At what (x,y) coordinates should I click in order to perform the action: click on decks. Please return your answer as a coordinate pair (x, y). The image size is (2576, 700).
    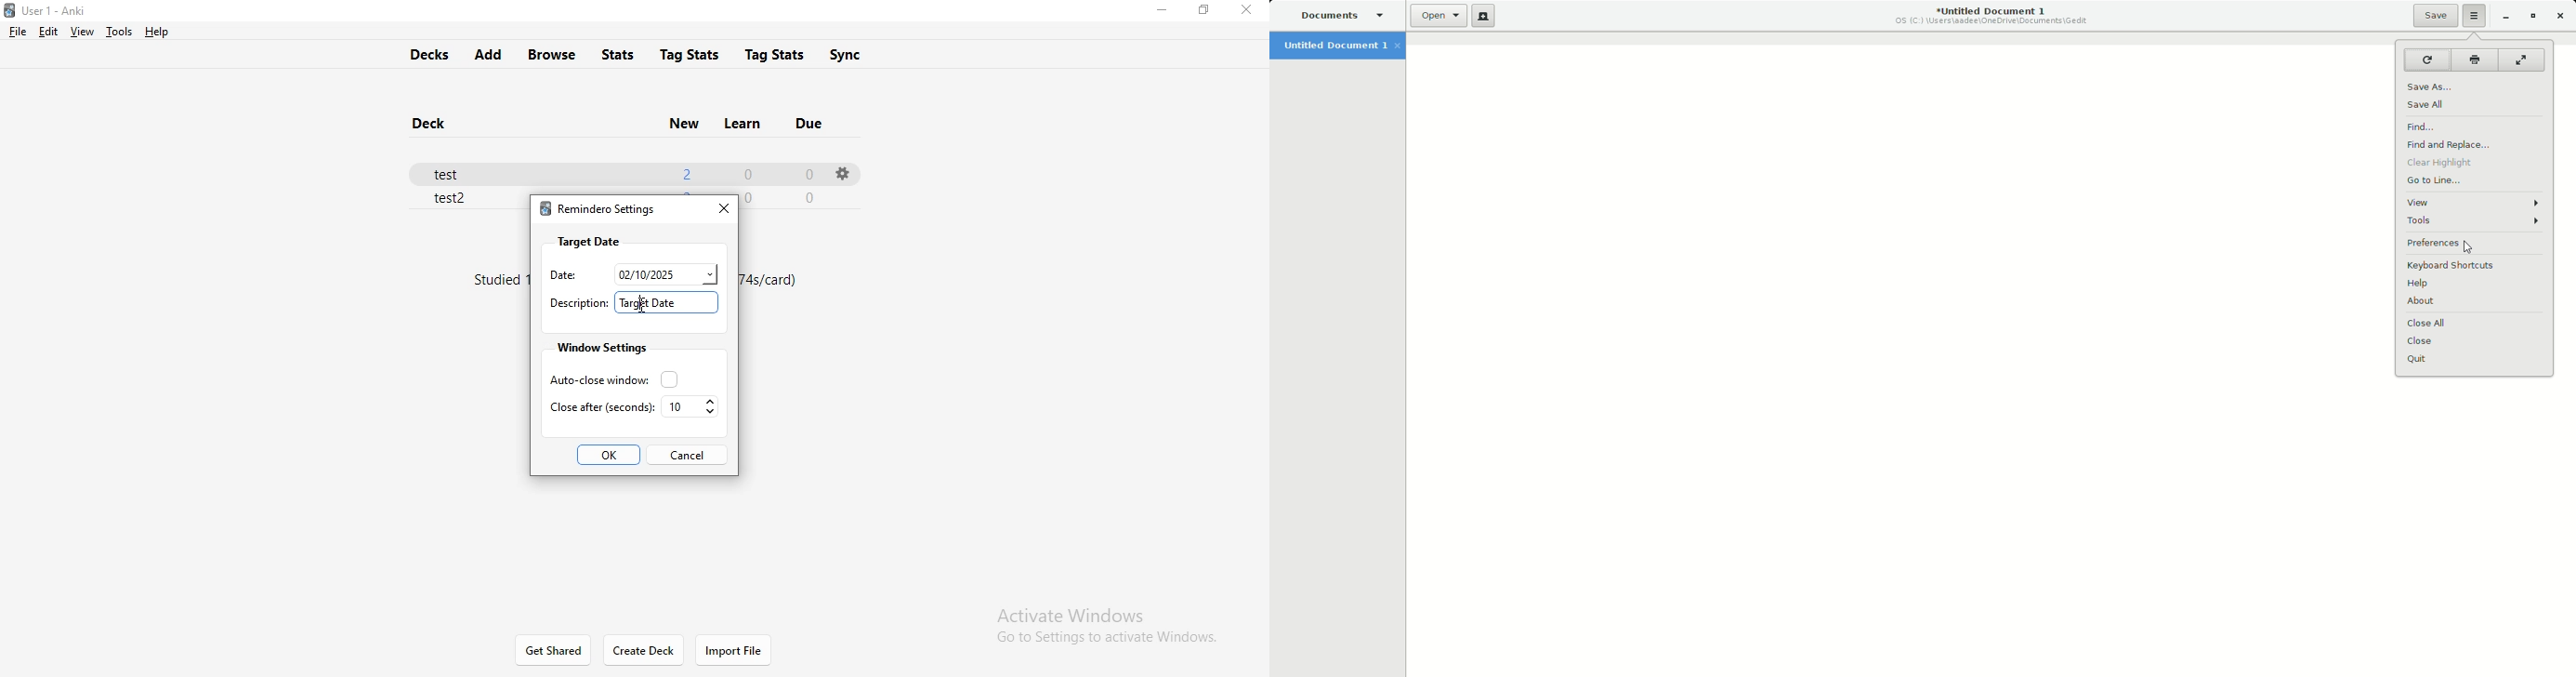
    Looking at the image, I should click on (425, 52).